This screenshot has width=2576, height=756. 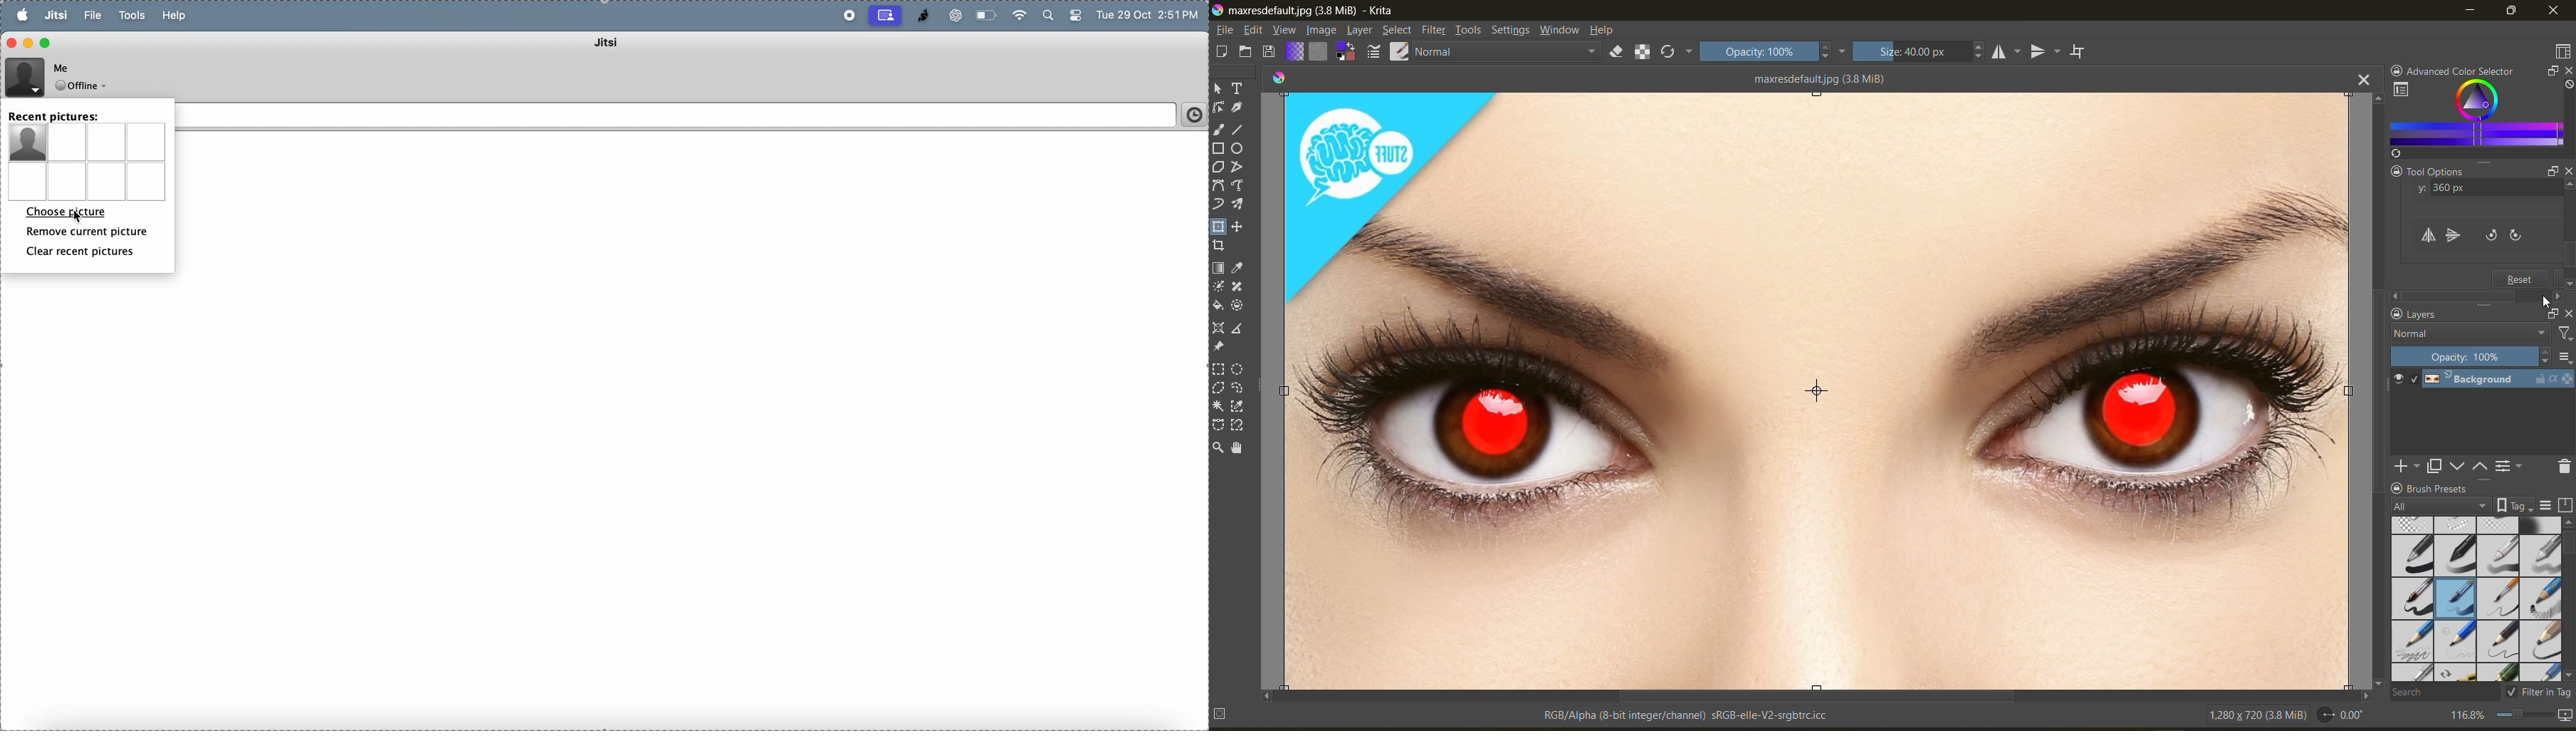 What do you see at coordinates (1376, 51) in the screenshot?
I see `edit brush settings` at bounding box center [1376, 51].